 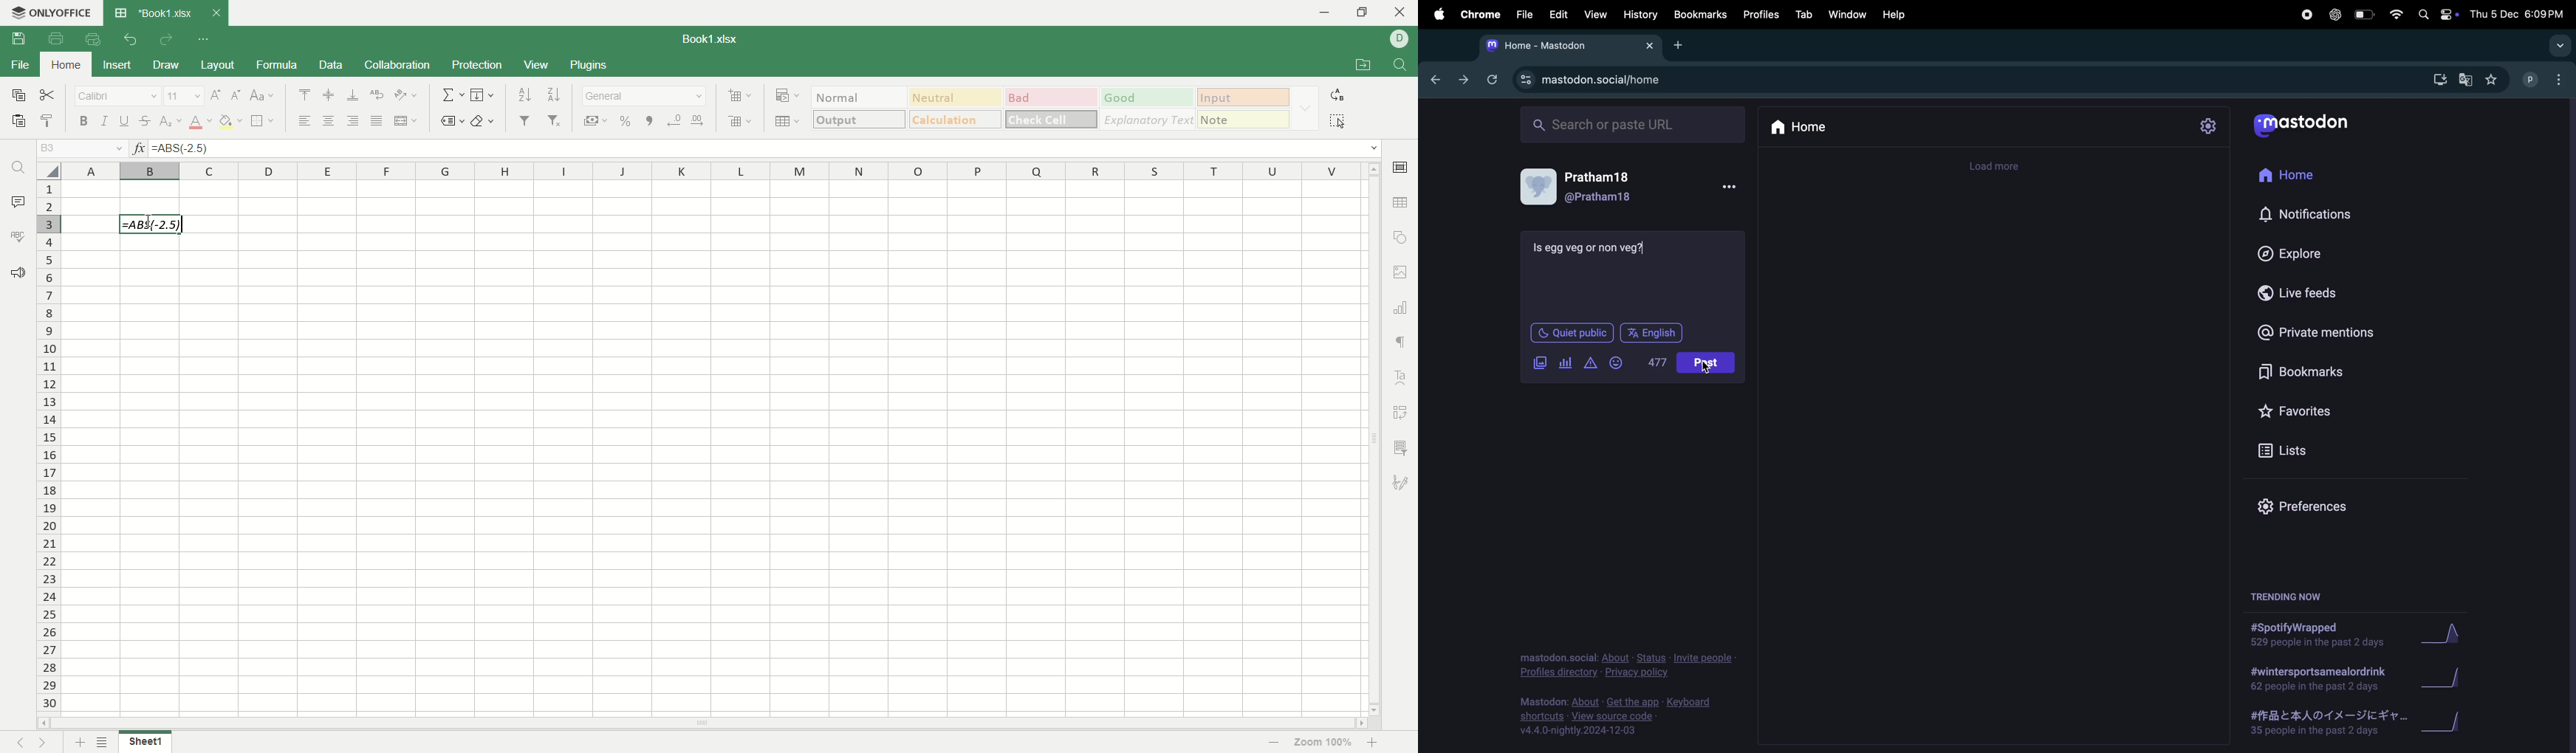 What do you see at coordinates (2304, 17) in the screenshot?
I see `record` at bounding box center [2304, 17].